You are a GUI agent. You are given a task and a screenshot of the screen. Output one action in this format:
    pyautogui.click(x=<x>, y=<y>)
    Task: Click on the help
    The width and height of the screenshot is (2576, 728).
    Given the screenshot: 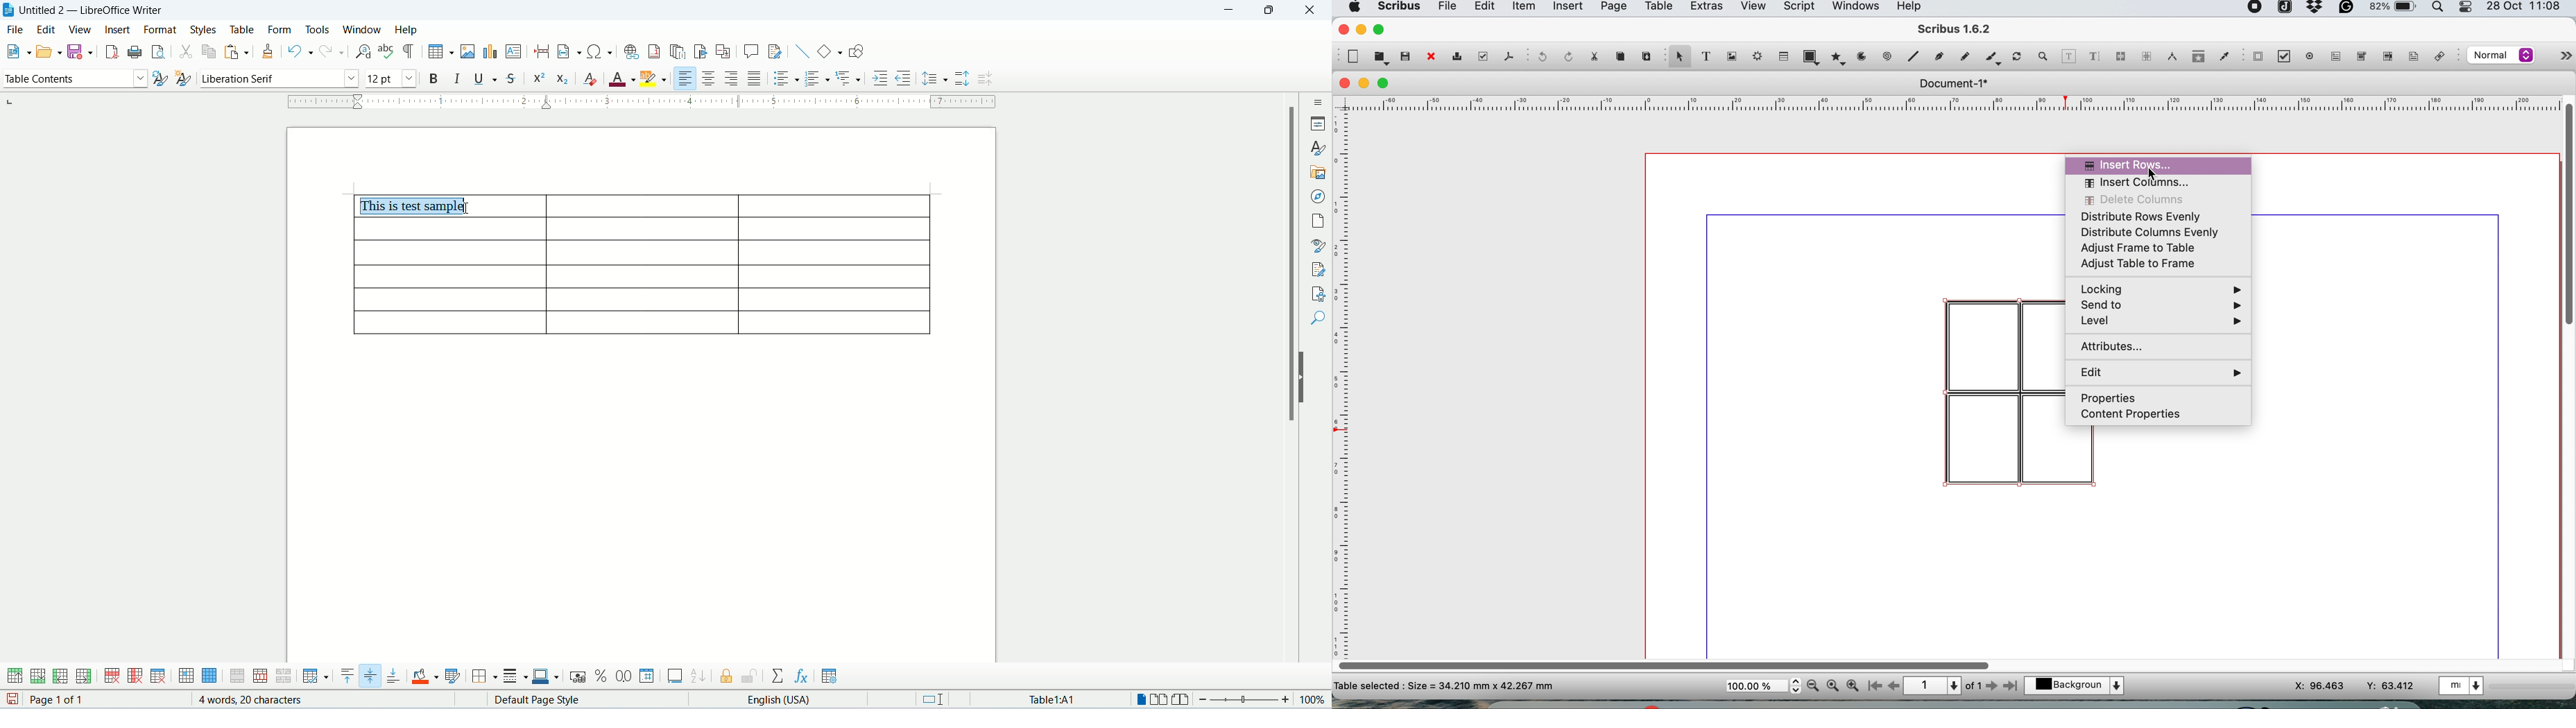 What is the action you would take?
    pyautogui.click(x=1914, y=7)
    